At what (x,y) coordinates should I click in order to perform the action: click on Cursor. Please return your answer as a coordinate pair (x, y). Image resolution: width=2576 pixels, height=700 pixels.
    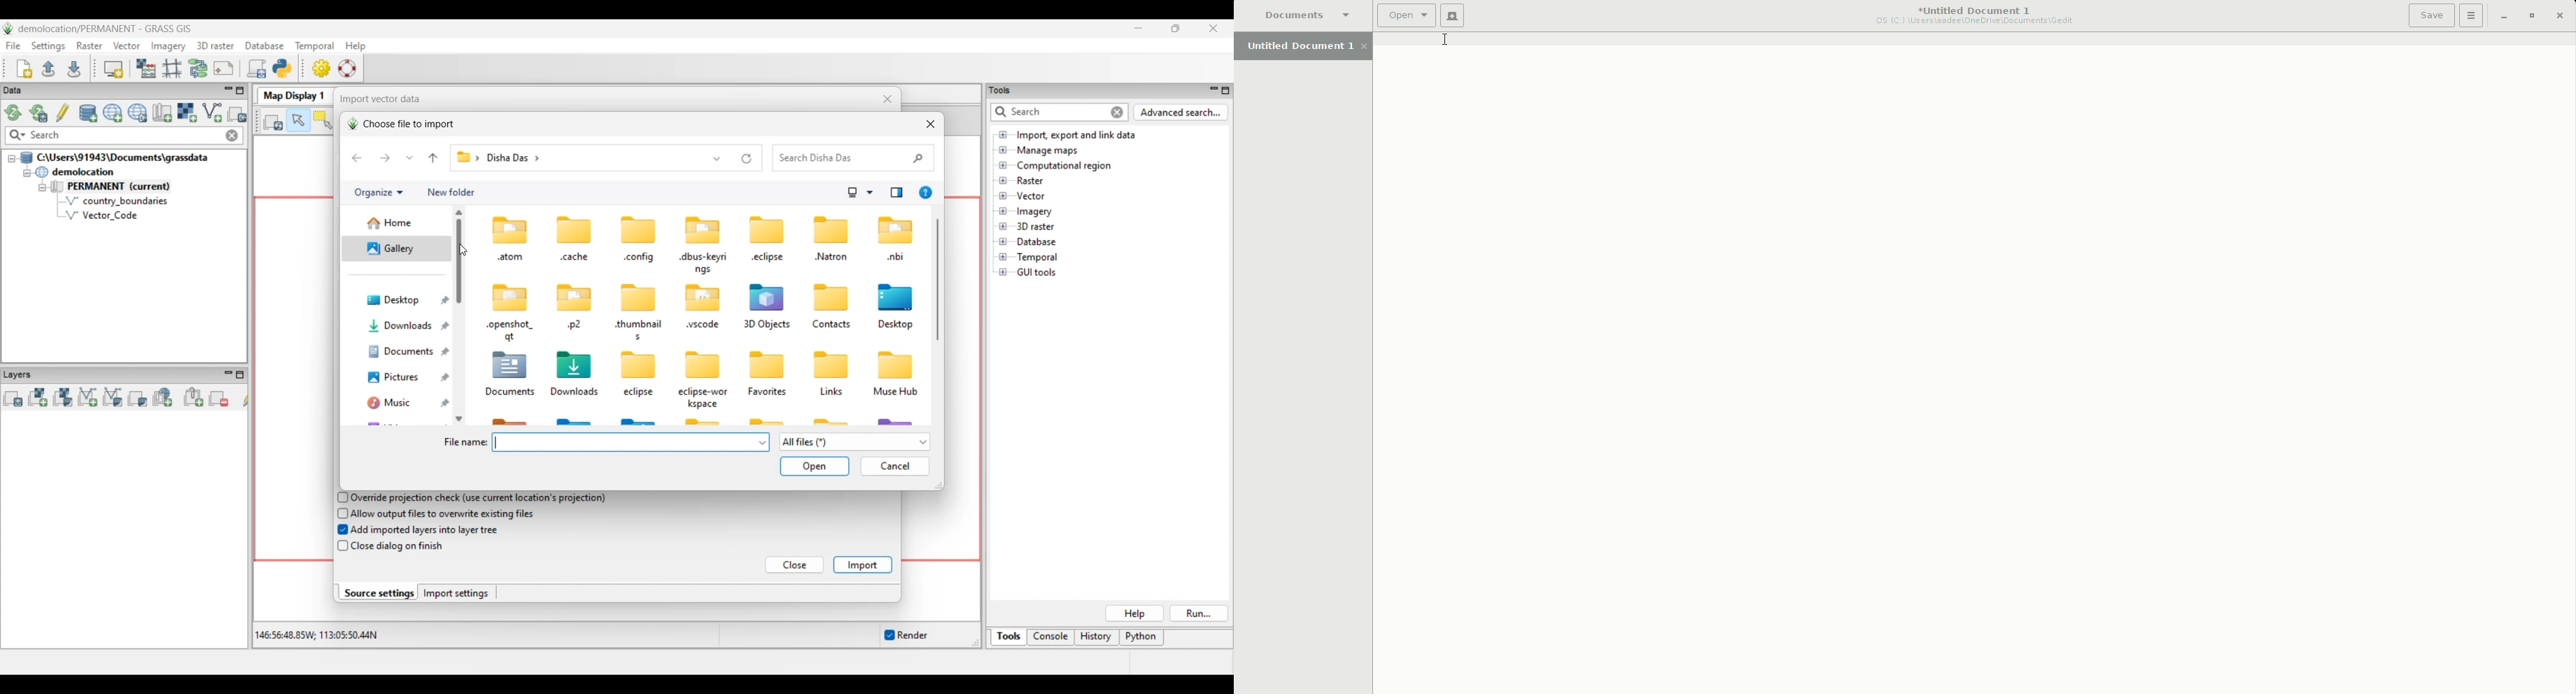
    Looking at the image, I should click on (1444, 41).